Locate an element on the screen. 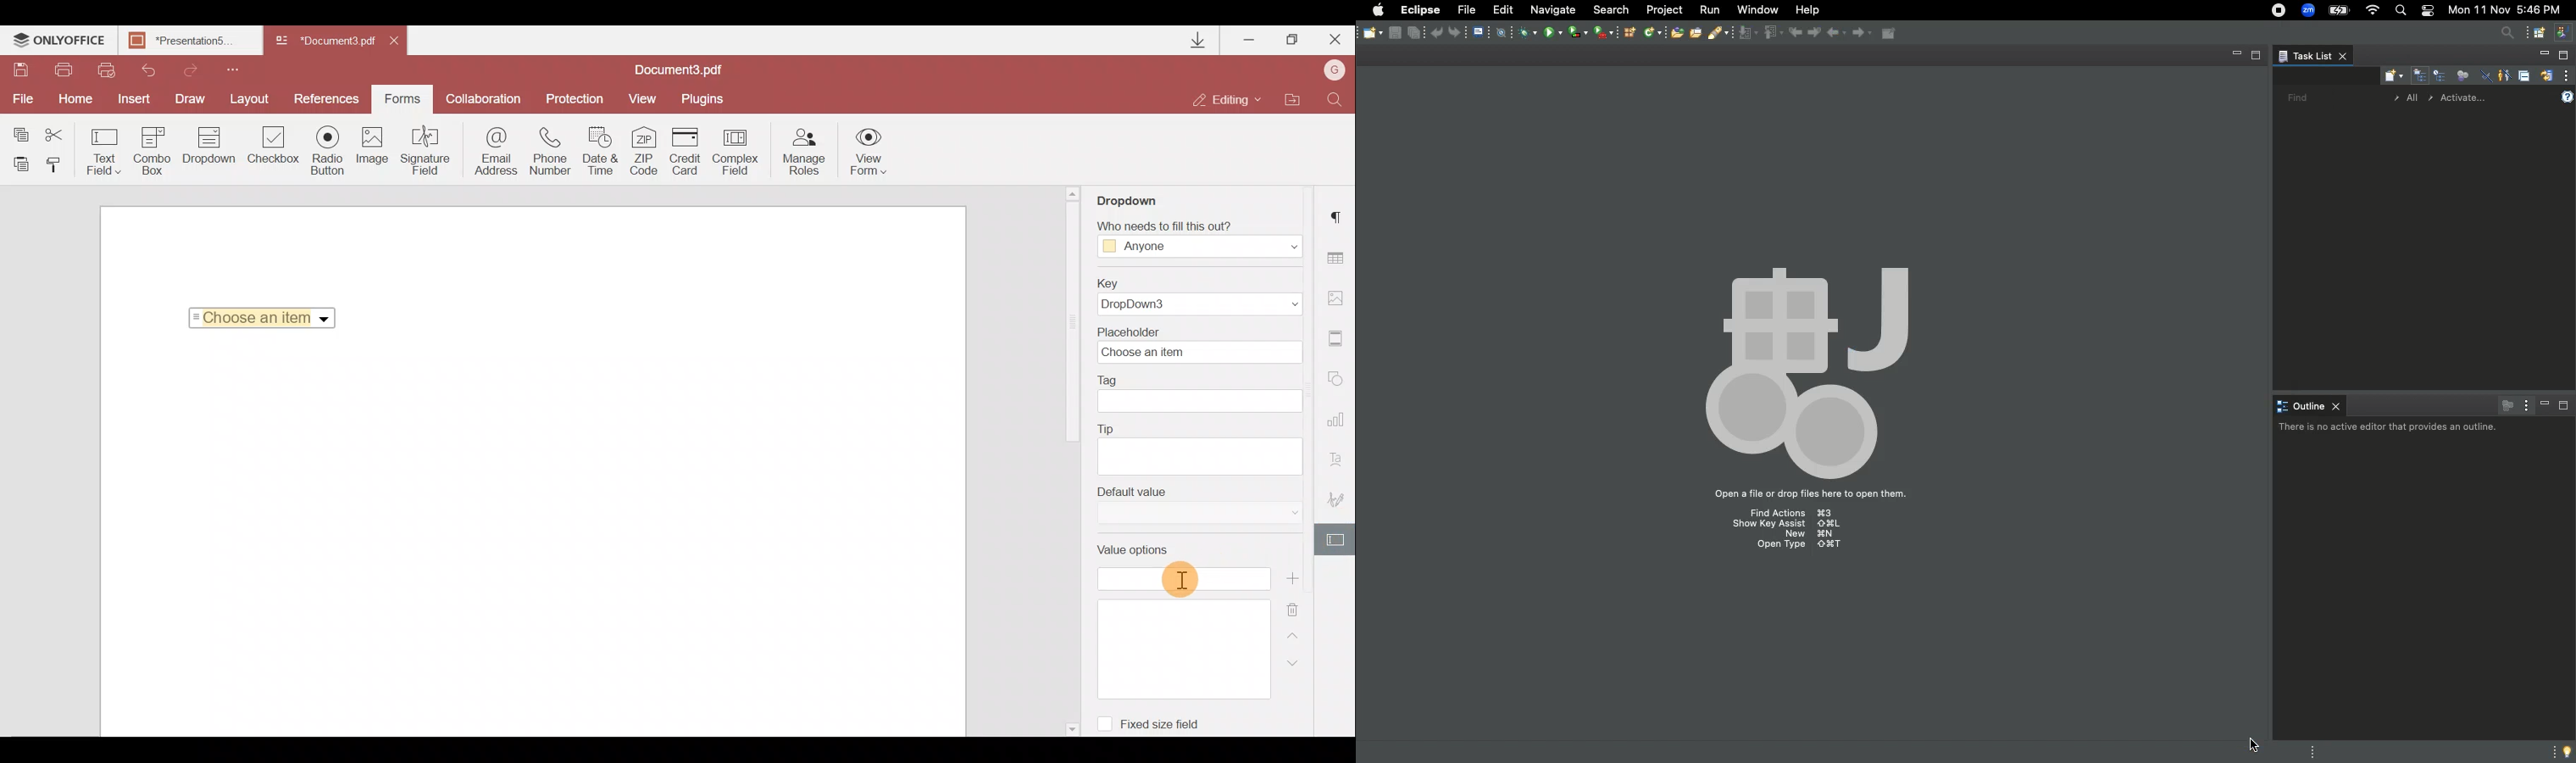 This screenshot has width=2576, height=784. File is located at coordinates (1465, 10).